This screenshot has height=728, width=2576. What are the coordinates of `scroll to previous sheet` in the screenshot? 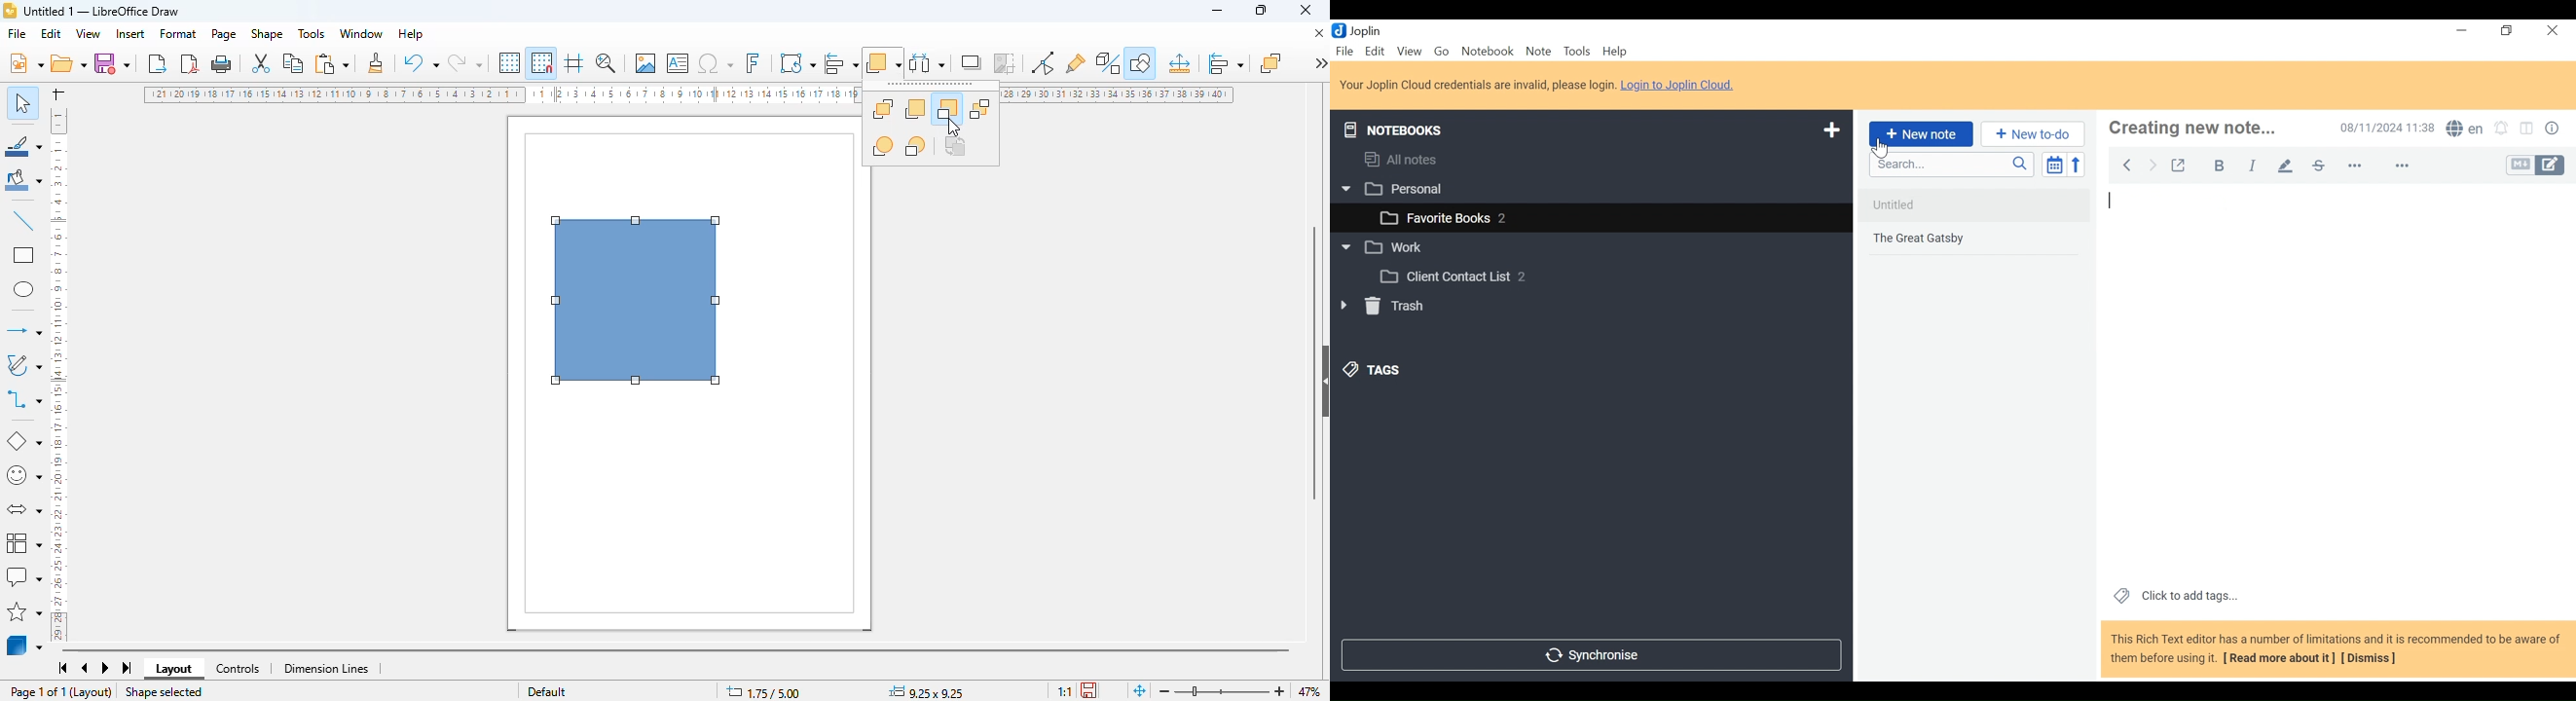 It's located at (85, 669).